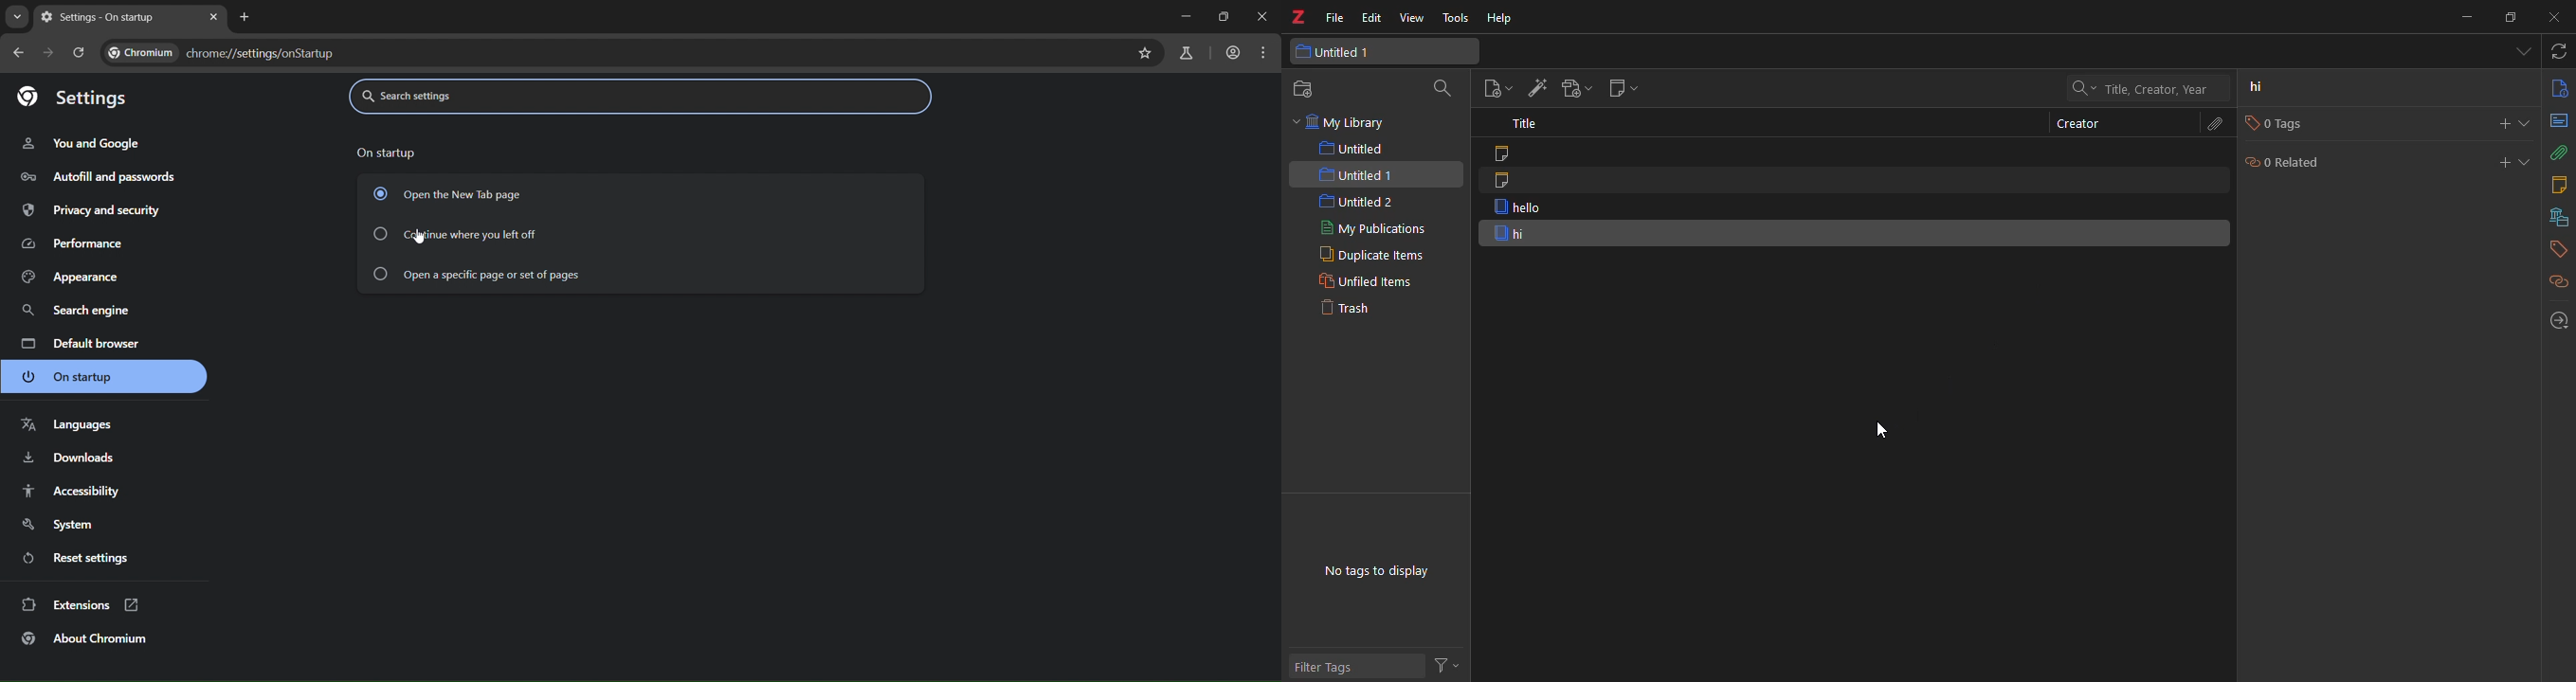 The image size is (2576, 700). I want to click on account, so click(1233, 51).